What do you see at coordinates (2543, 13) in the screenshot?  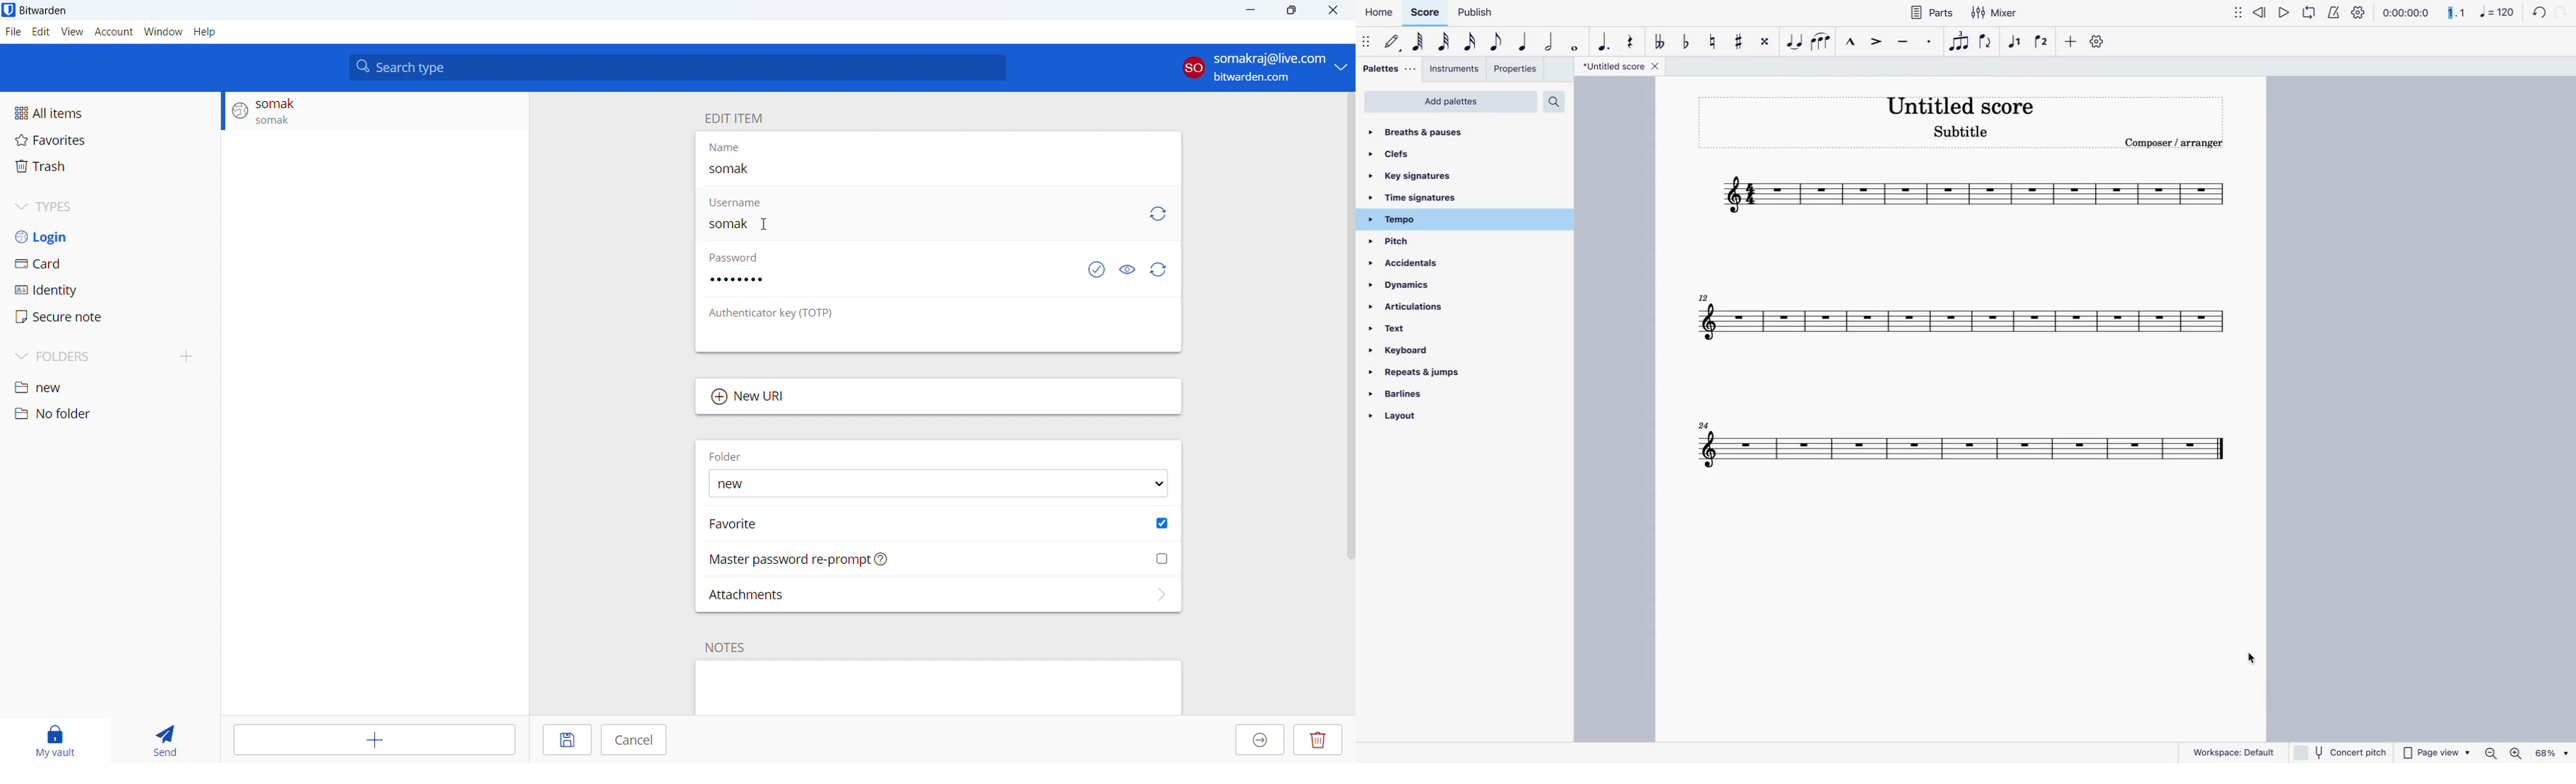 I see `refresh` at bounding box center [2543, 13].